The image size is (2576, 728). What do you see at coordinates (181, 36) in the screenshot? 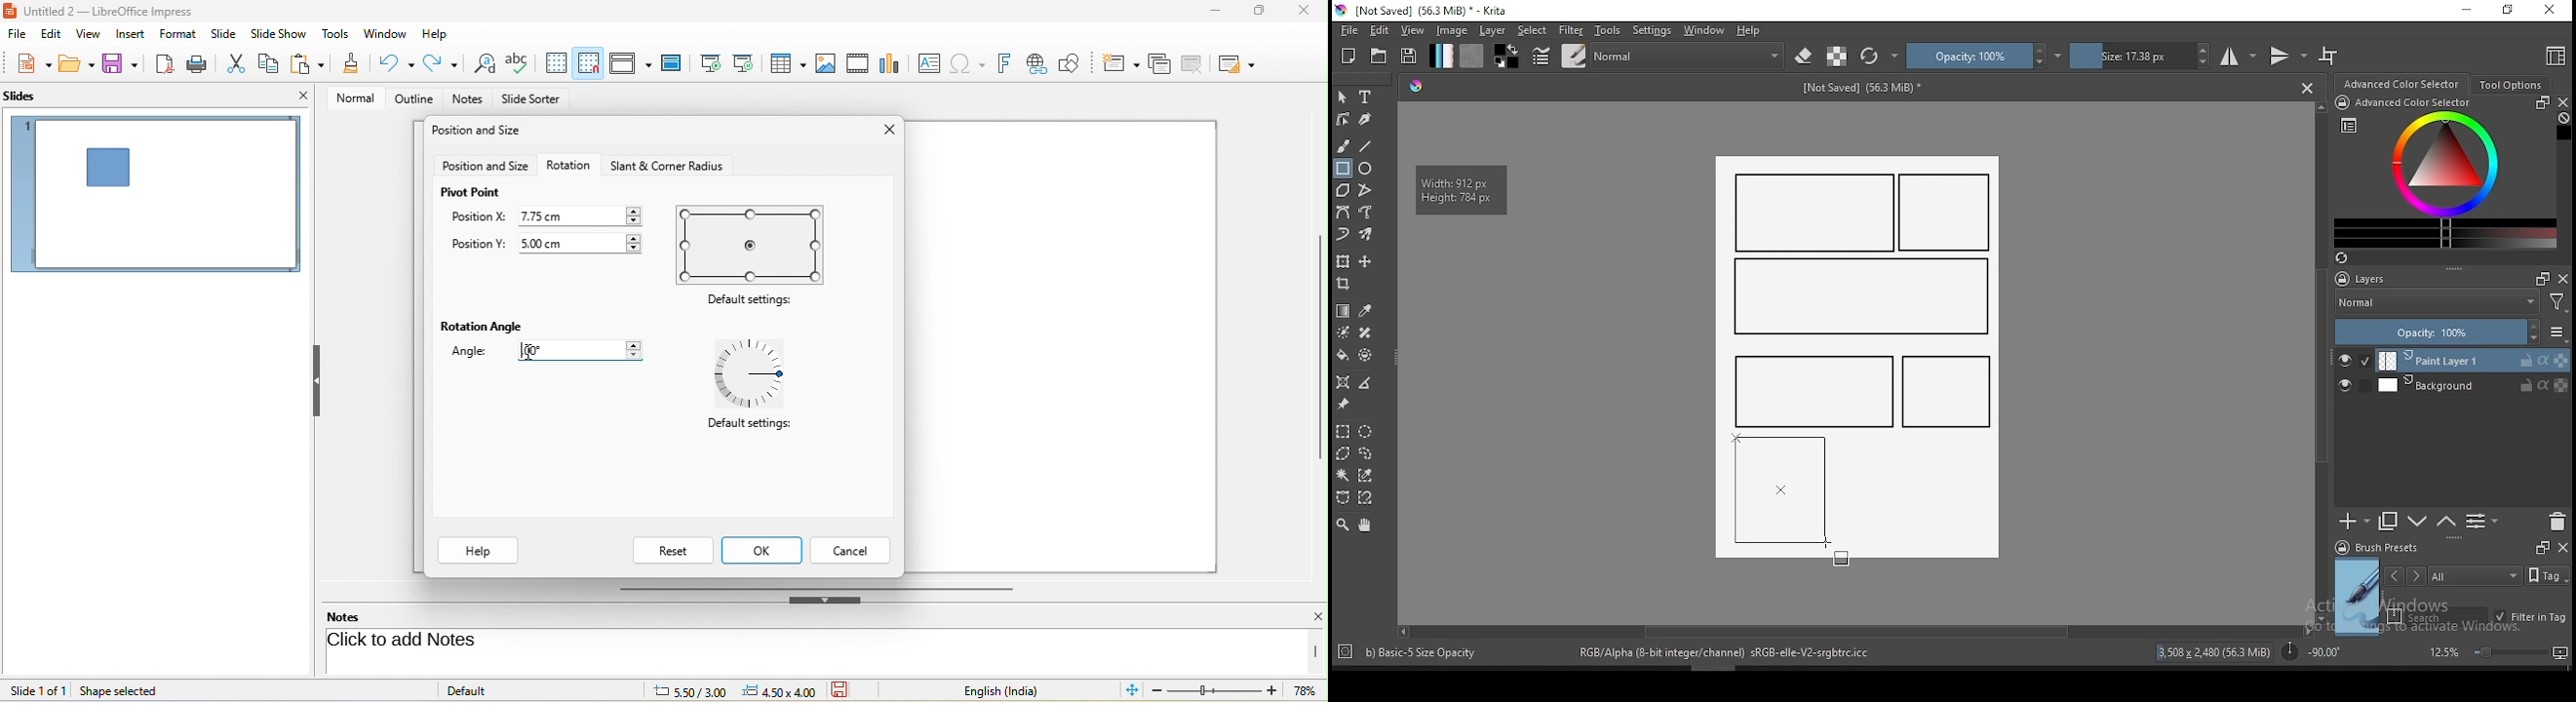
I see `format` at bounding box center [181, 36].